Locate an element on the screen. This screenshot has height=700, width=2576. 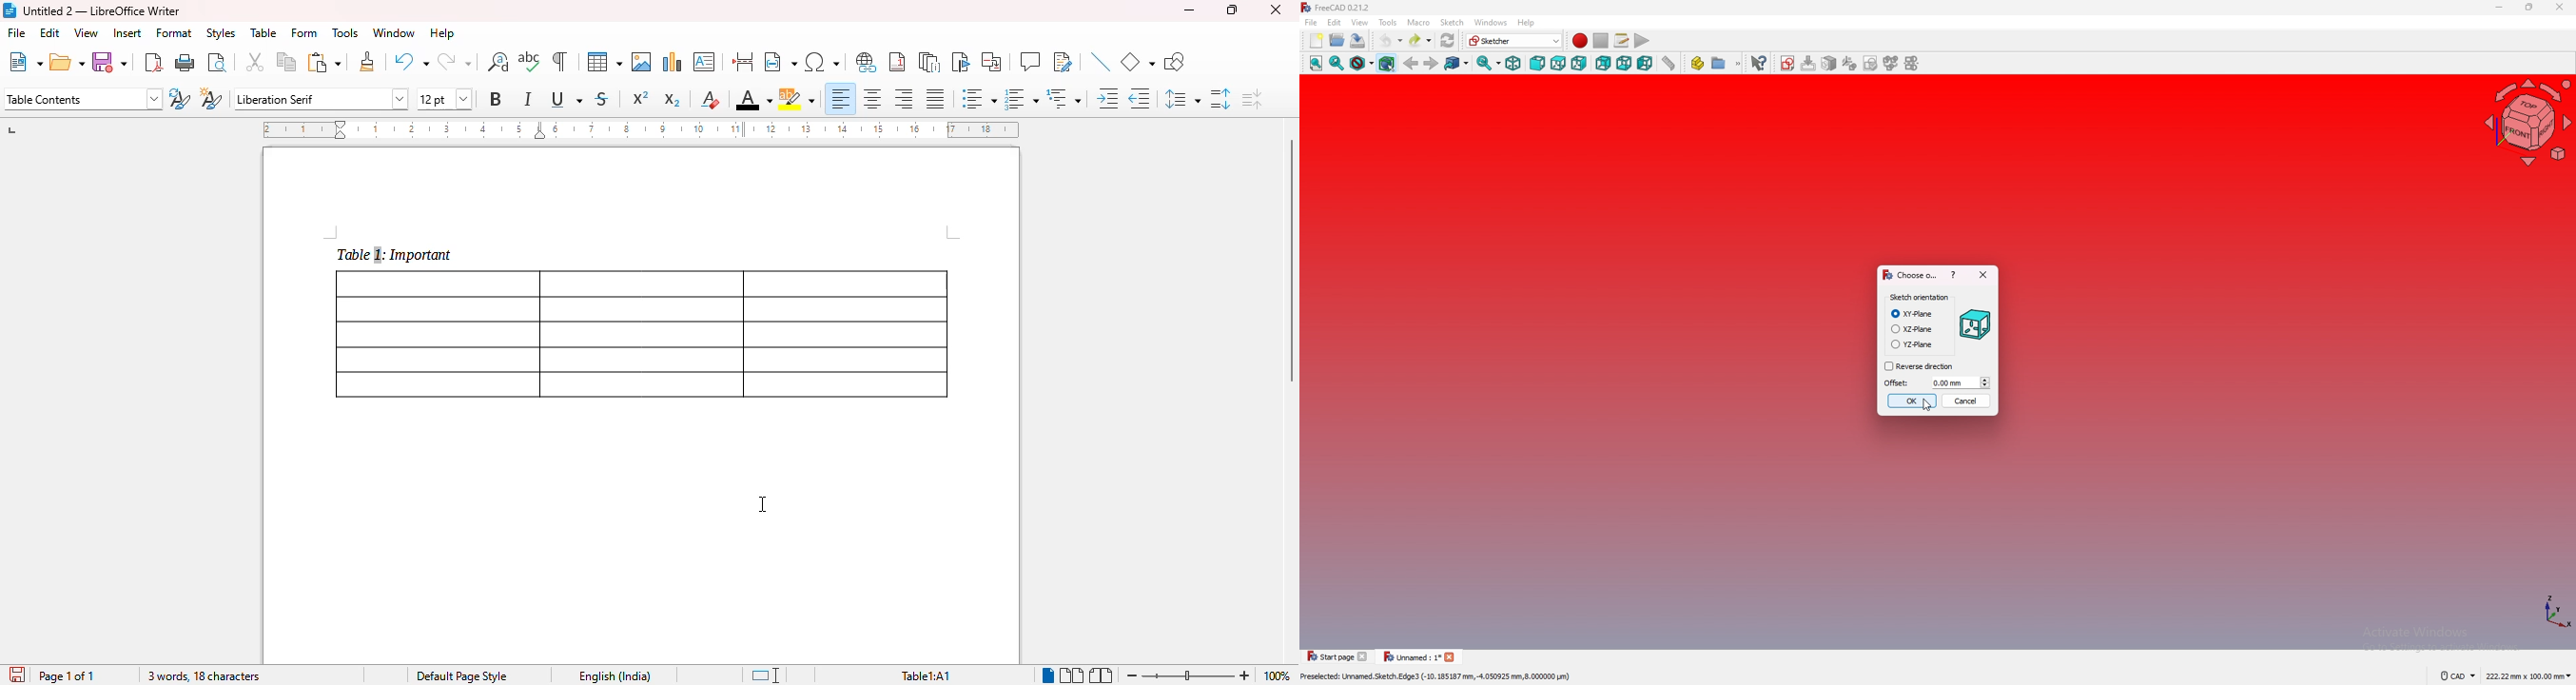
stop macro is located at coordinates (1600, 40).